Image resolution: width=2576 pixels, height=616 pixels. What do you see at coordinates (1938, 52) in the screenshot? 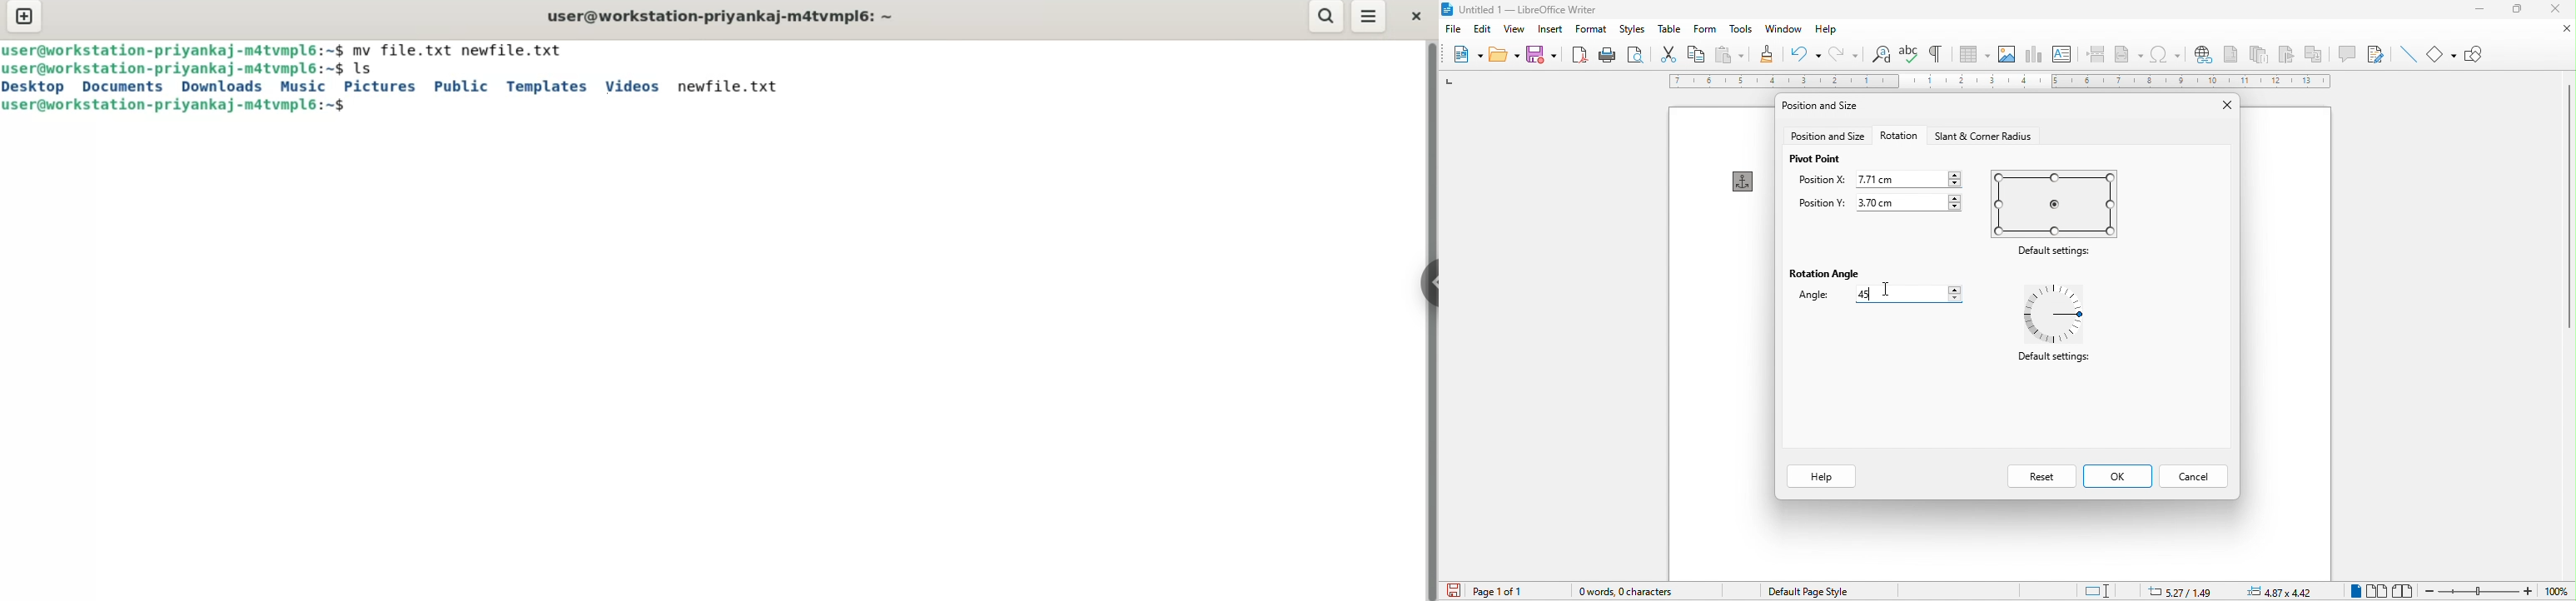
I see `toggle formatting marks` at bounding box center [1938, 52].